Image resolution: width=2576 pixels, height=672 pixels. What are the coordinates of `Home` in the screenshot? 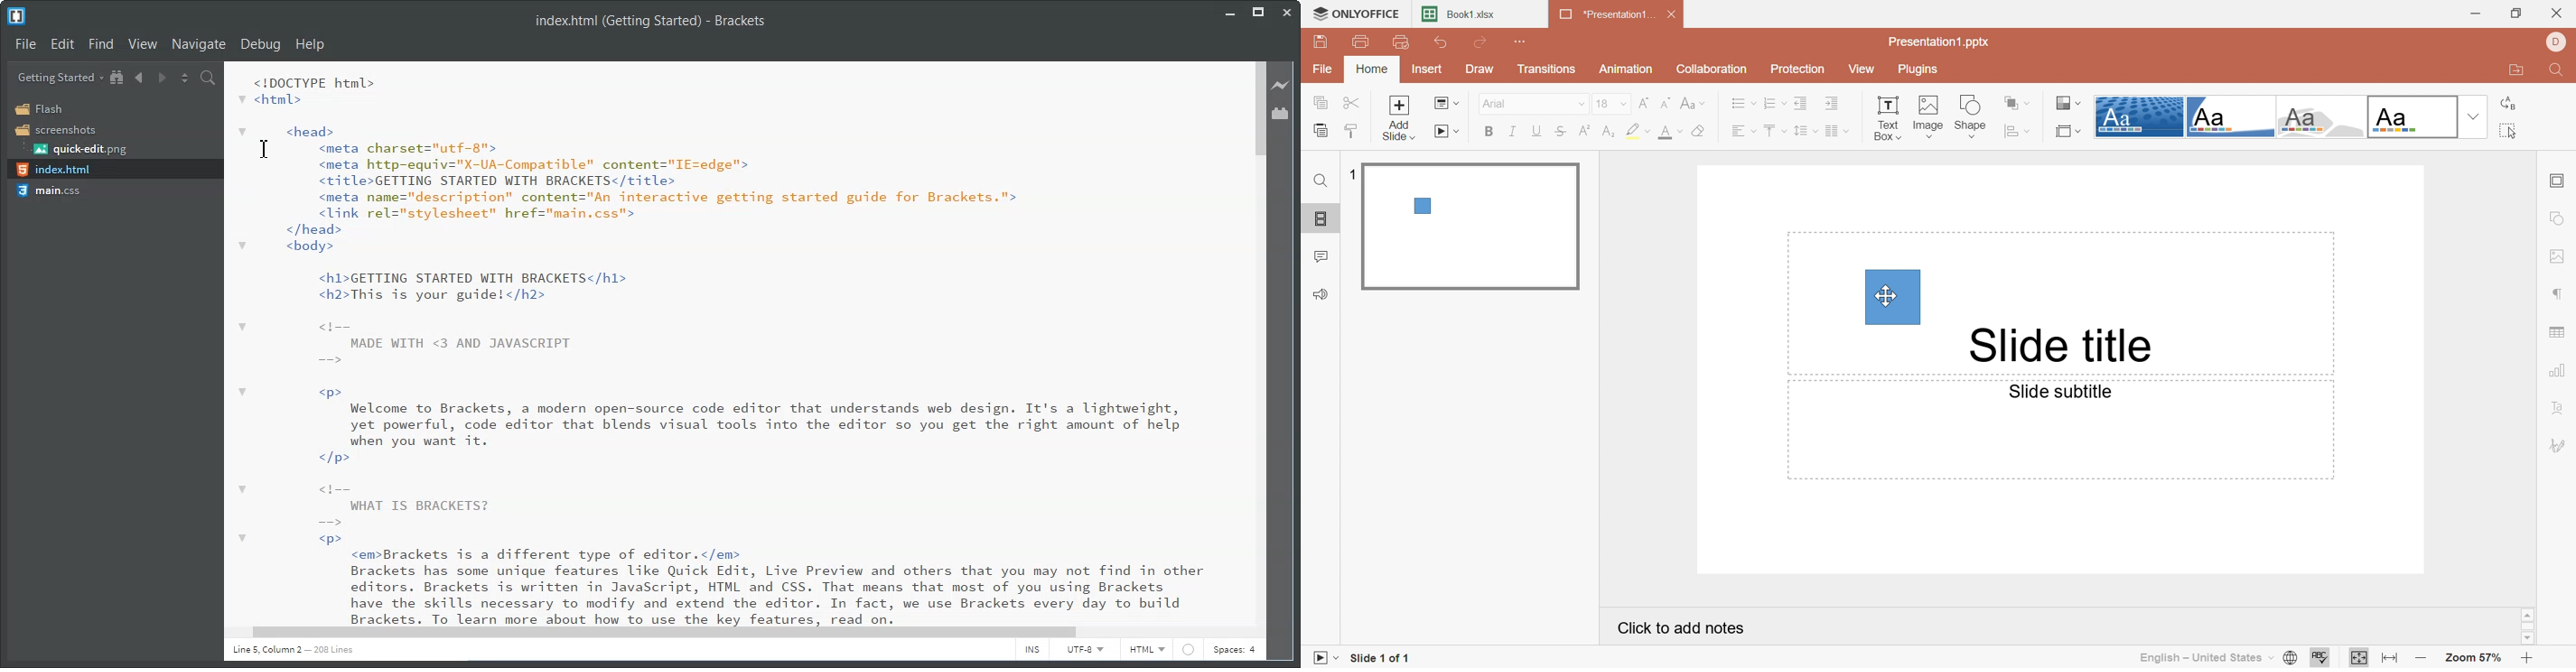 It's located at (1374, 70).